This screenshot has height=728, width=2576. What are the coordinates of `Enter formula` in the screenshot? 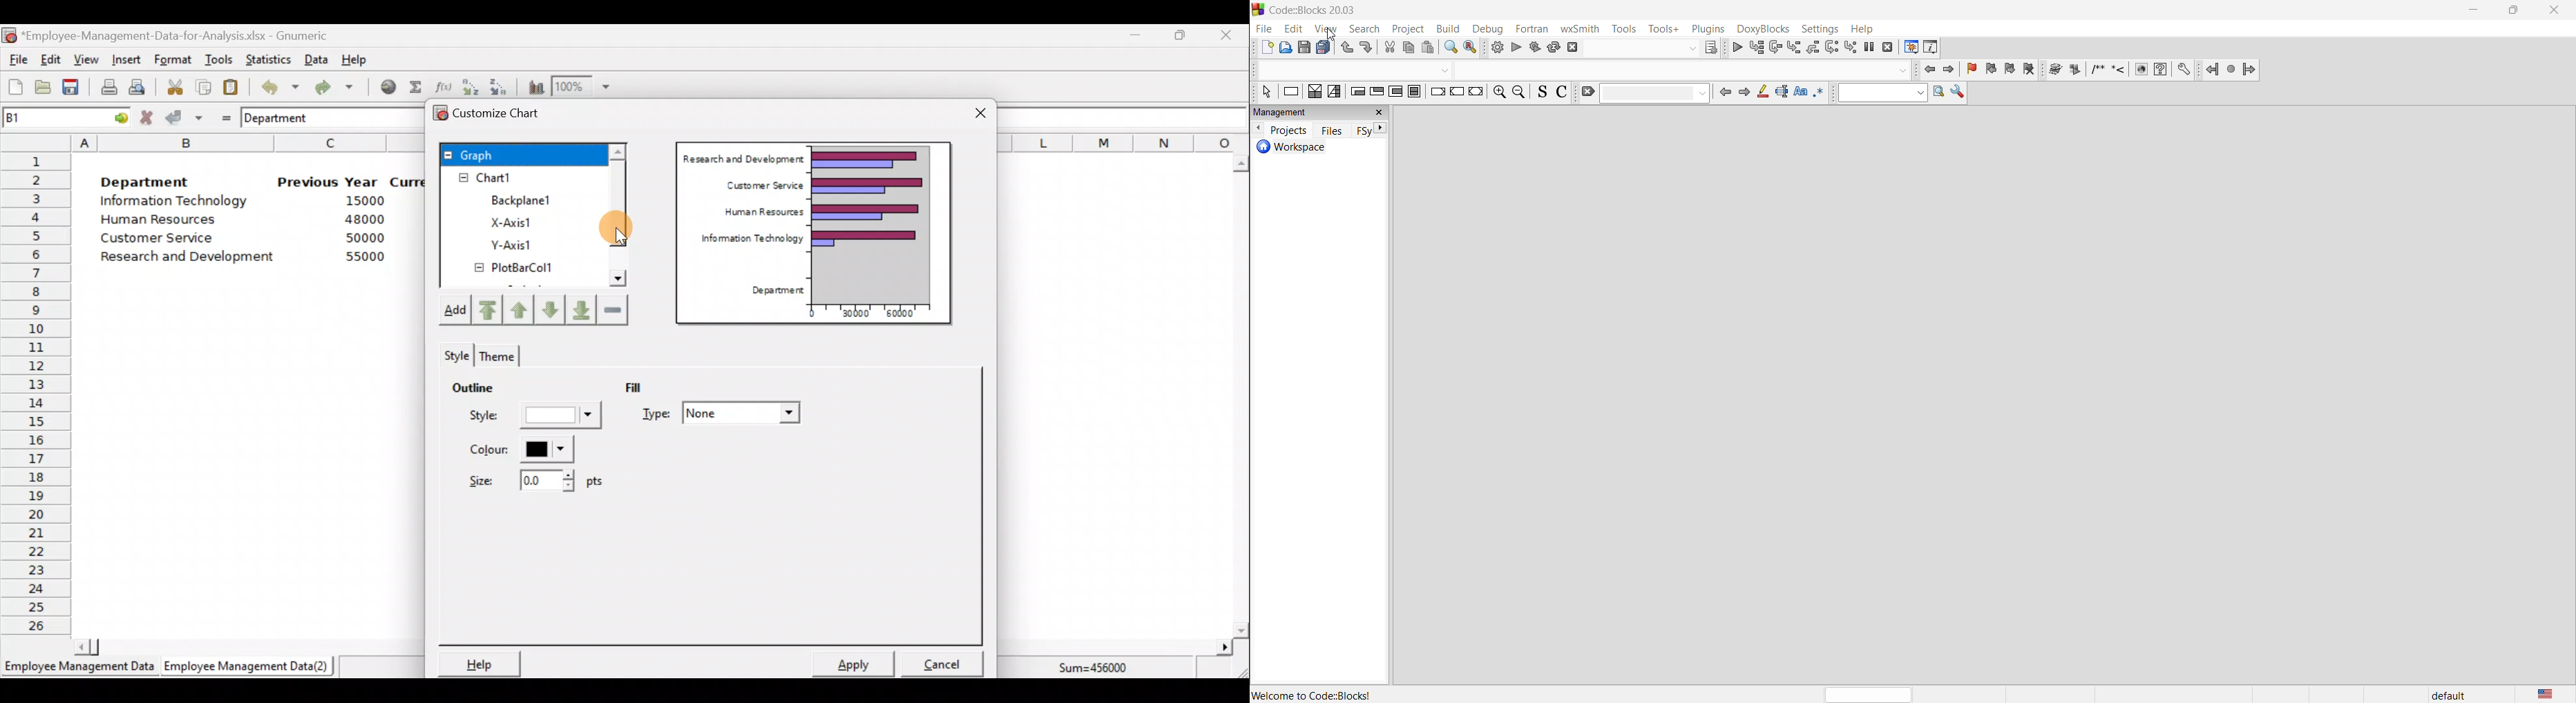 It's located at (223, 115).